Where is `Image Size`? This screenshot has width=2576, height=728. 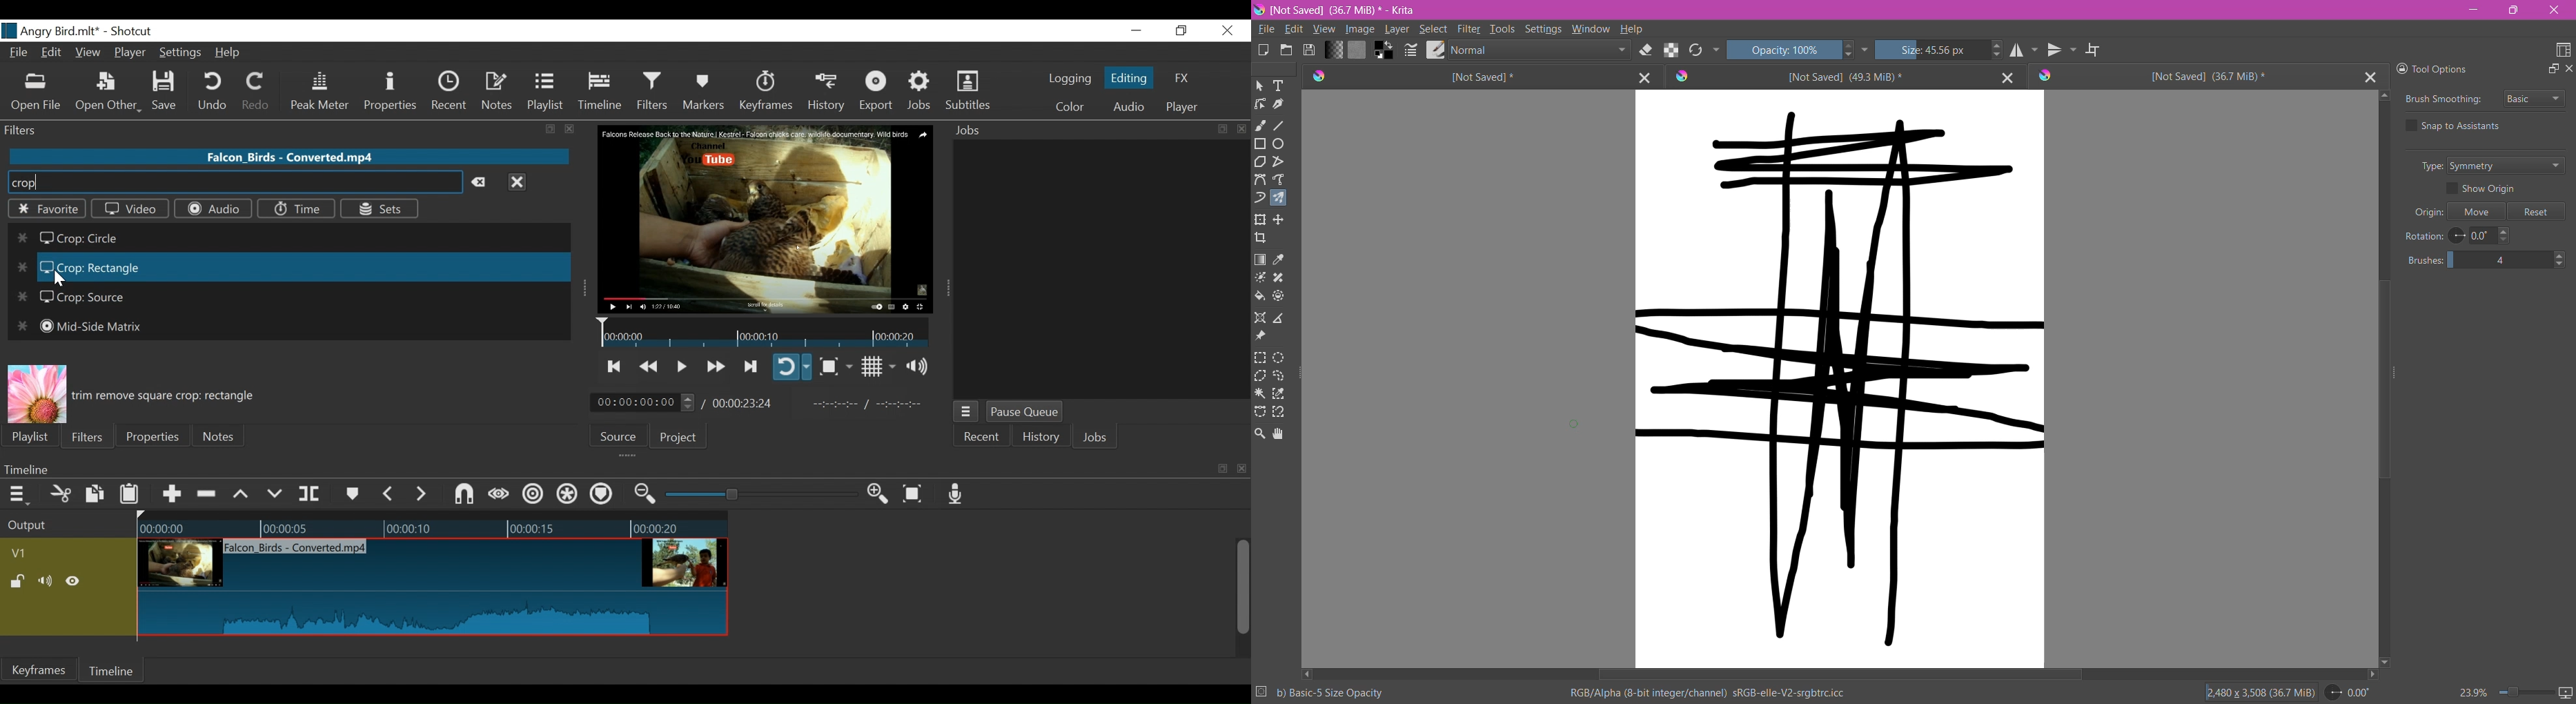
Image Size is located at coordinates (2257, 693).